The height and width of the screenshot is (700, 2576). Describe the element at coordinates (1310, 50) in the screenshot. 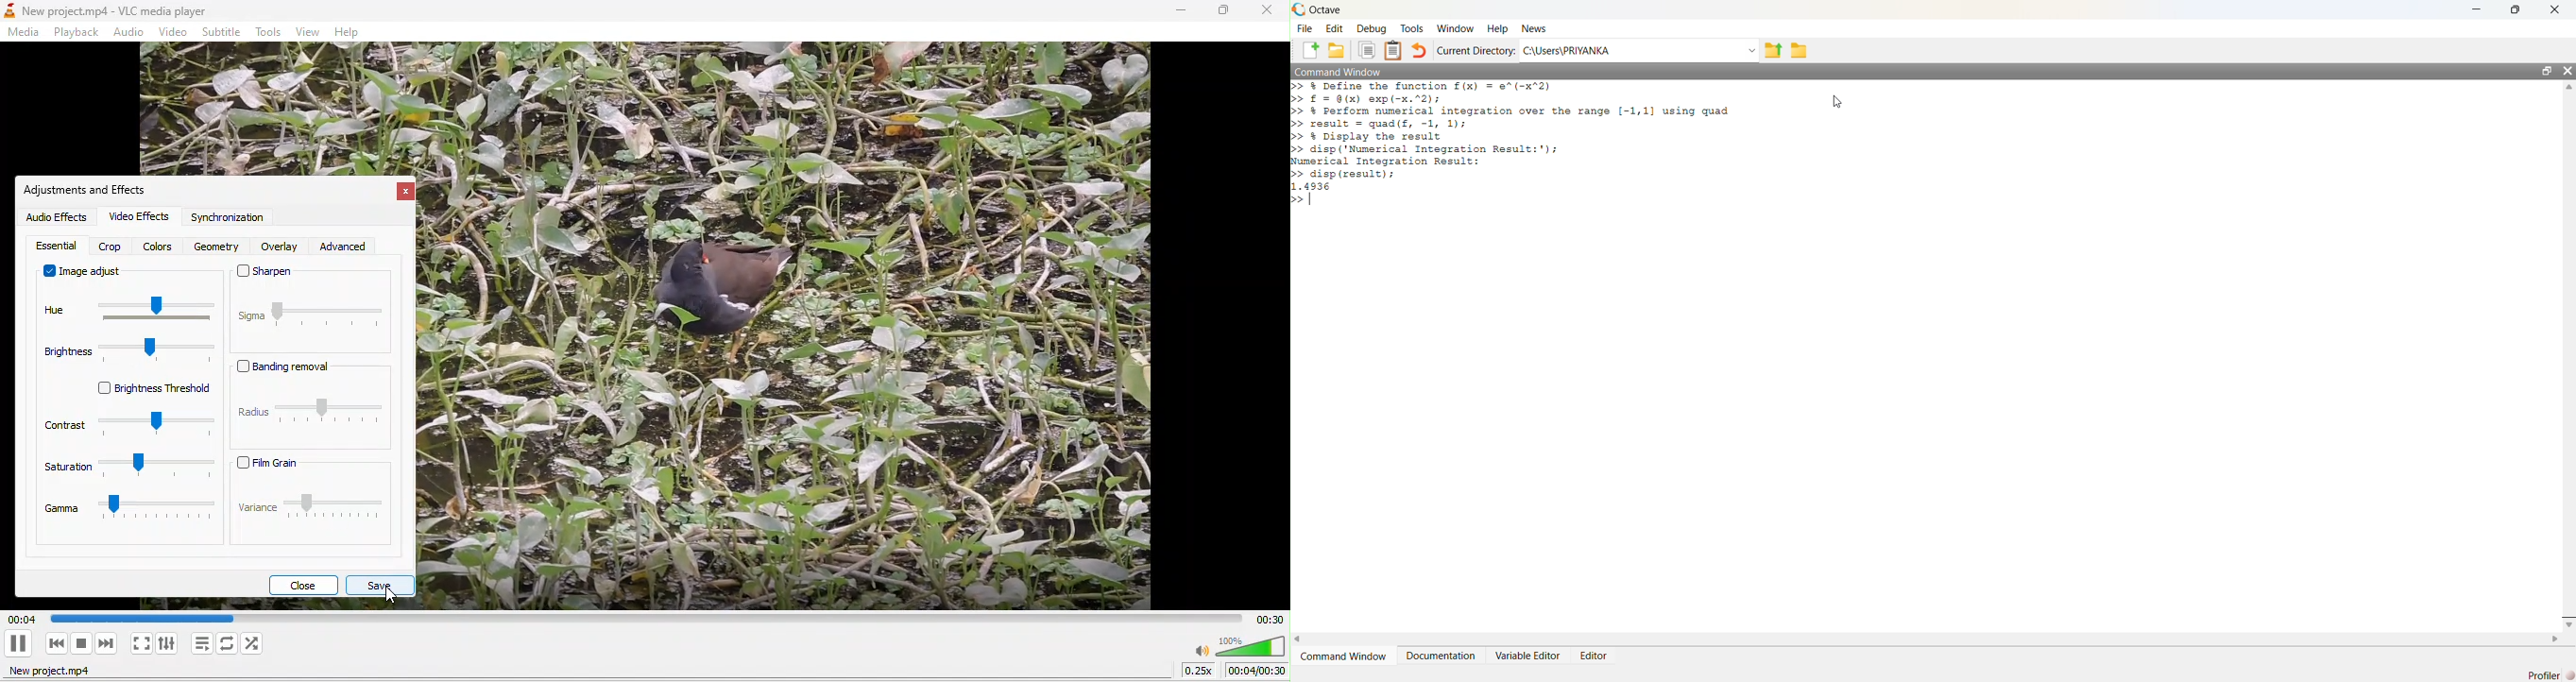

I see `New script` at that location.